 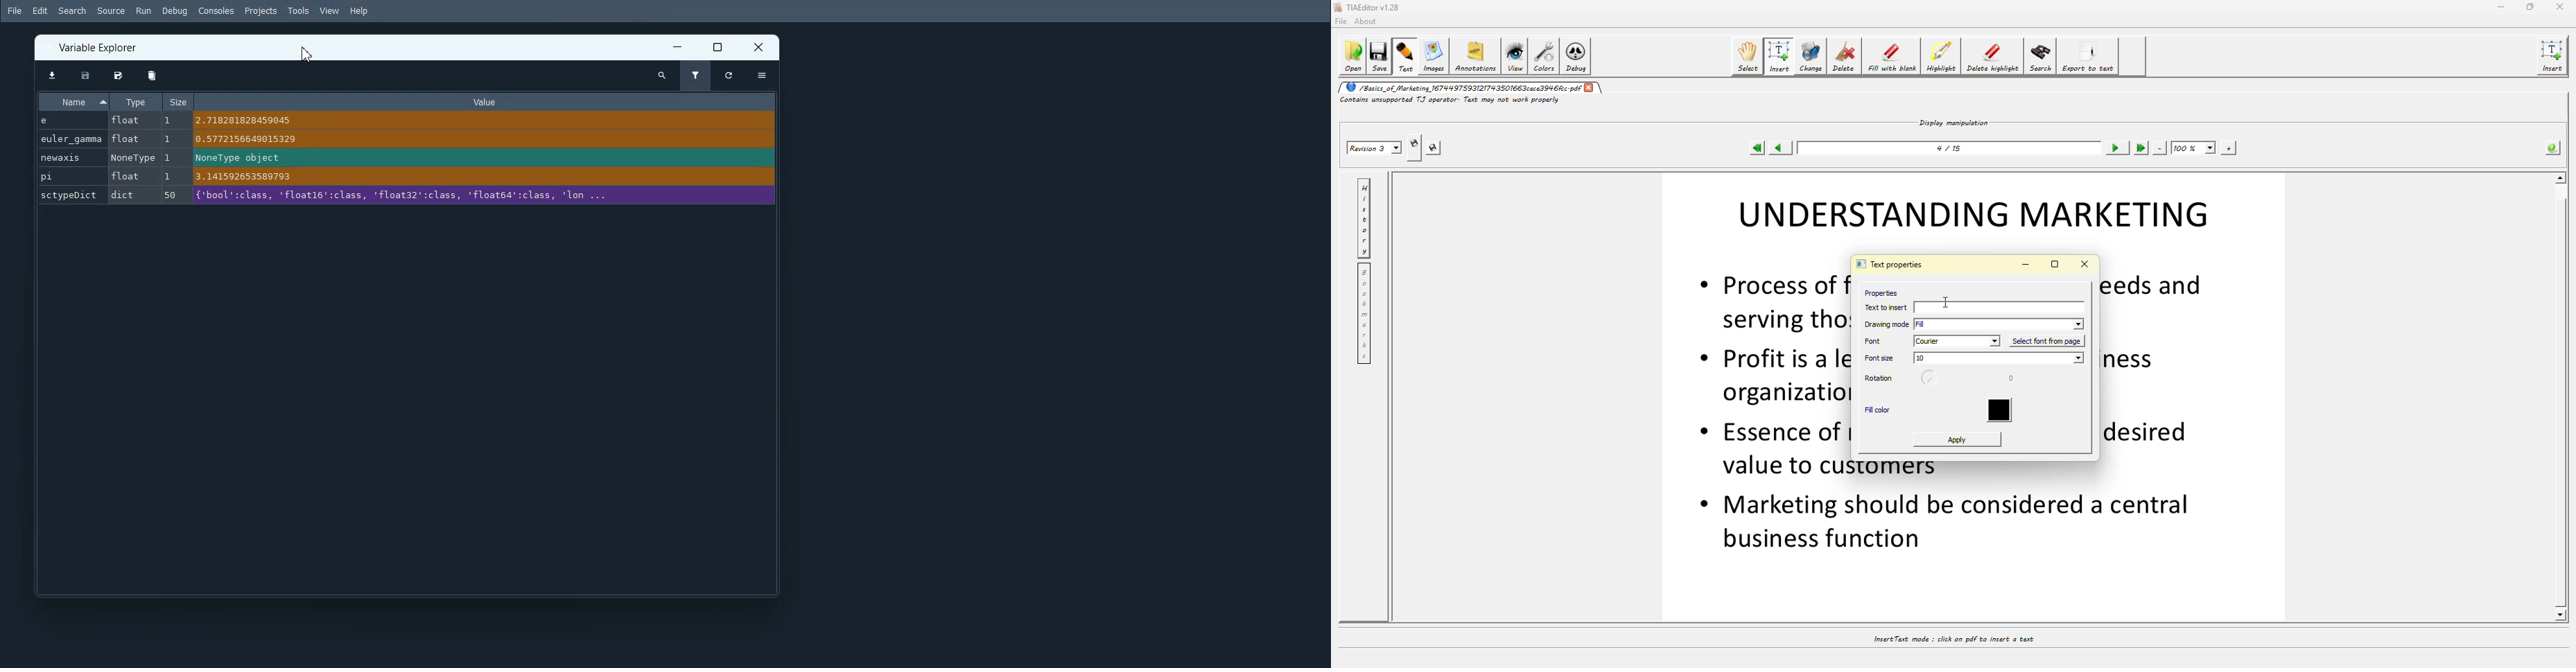 I want to click on ('bool':class, 'floatl6':class, 'float32':class, 'float64':class, 'lon ..., so click(x=417, y=195).